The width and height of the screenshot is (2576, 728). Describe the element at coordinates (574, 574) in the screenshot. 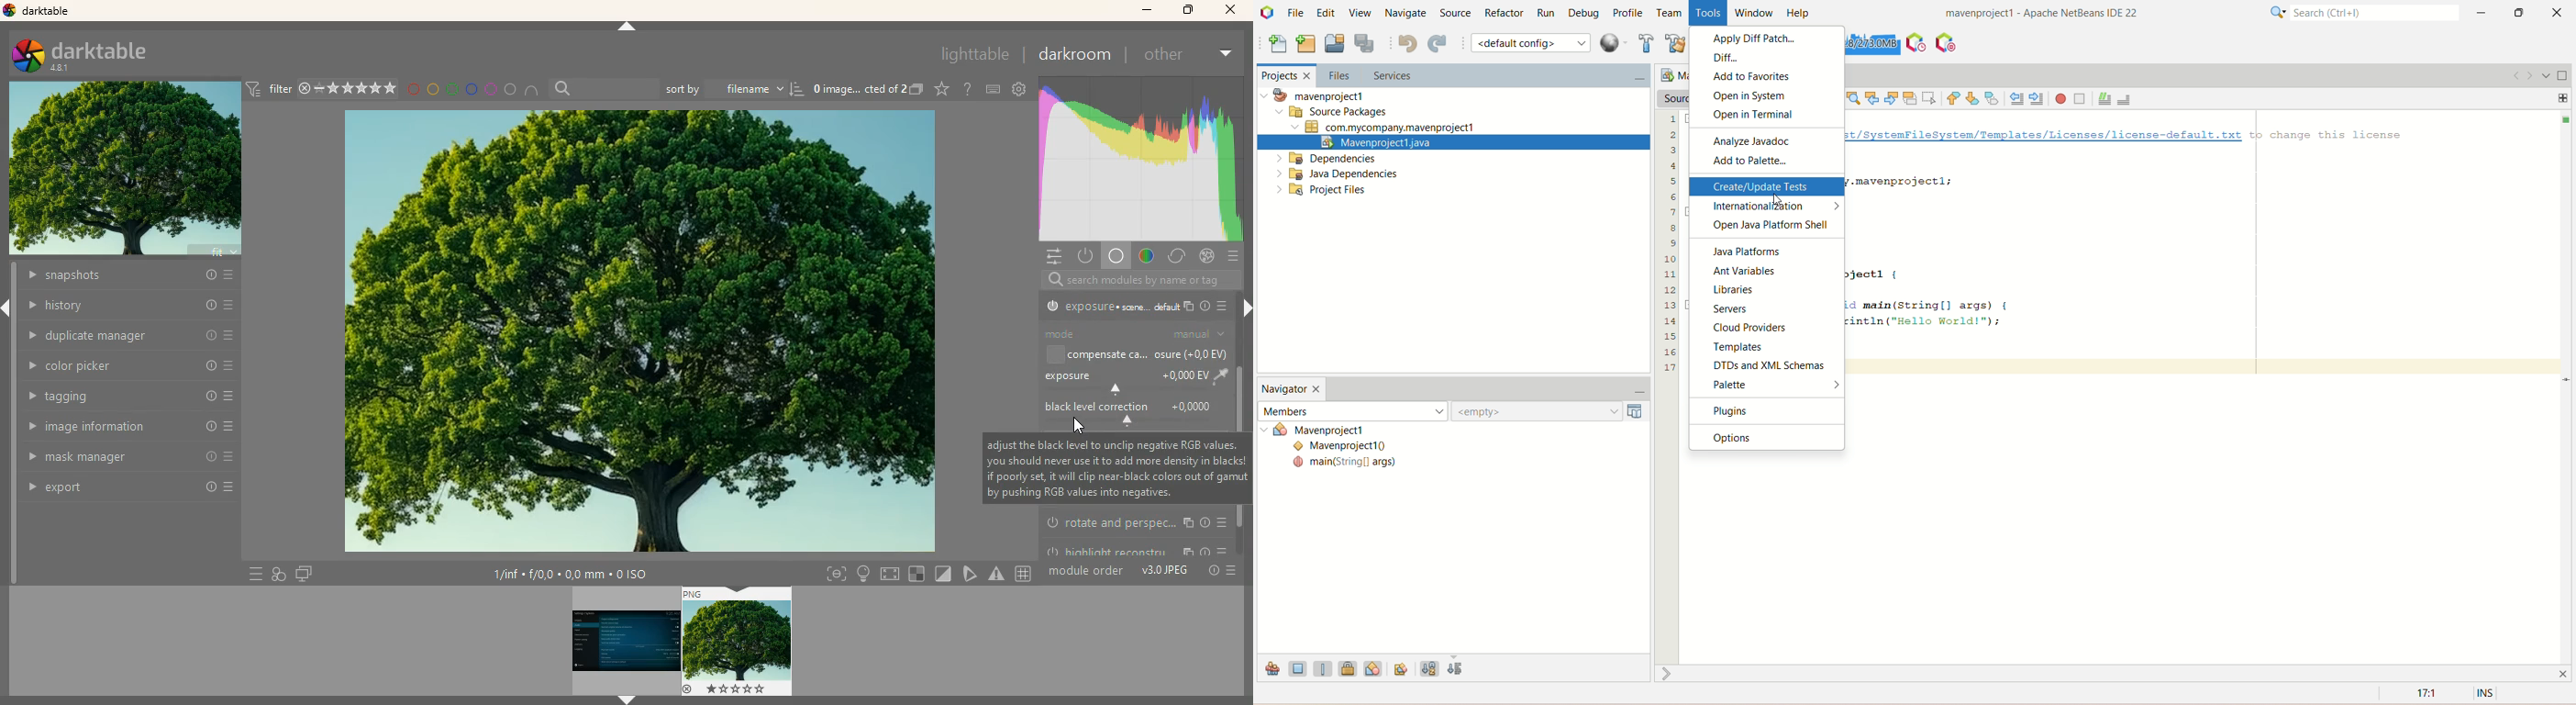

I see `image information` at that location.